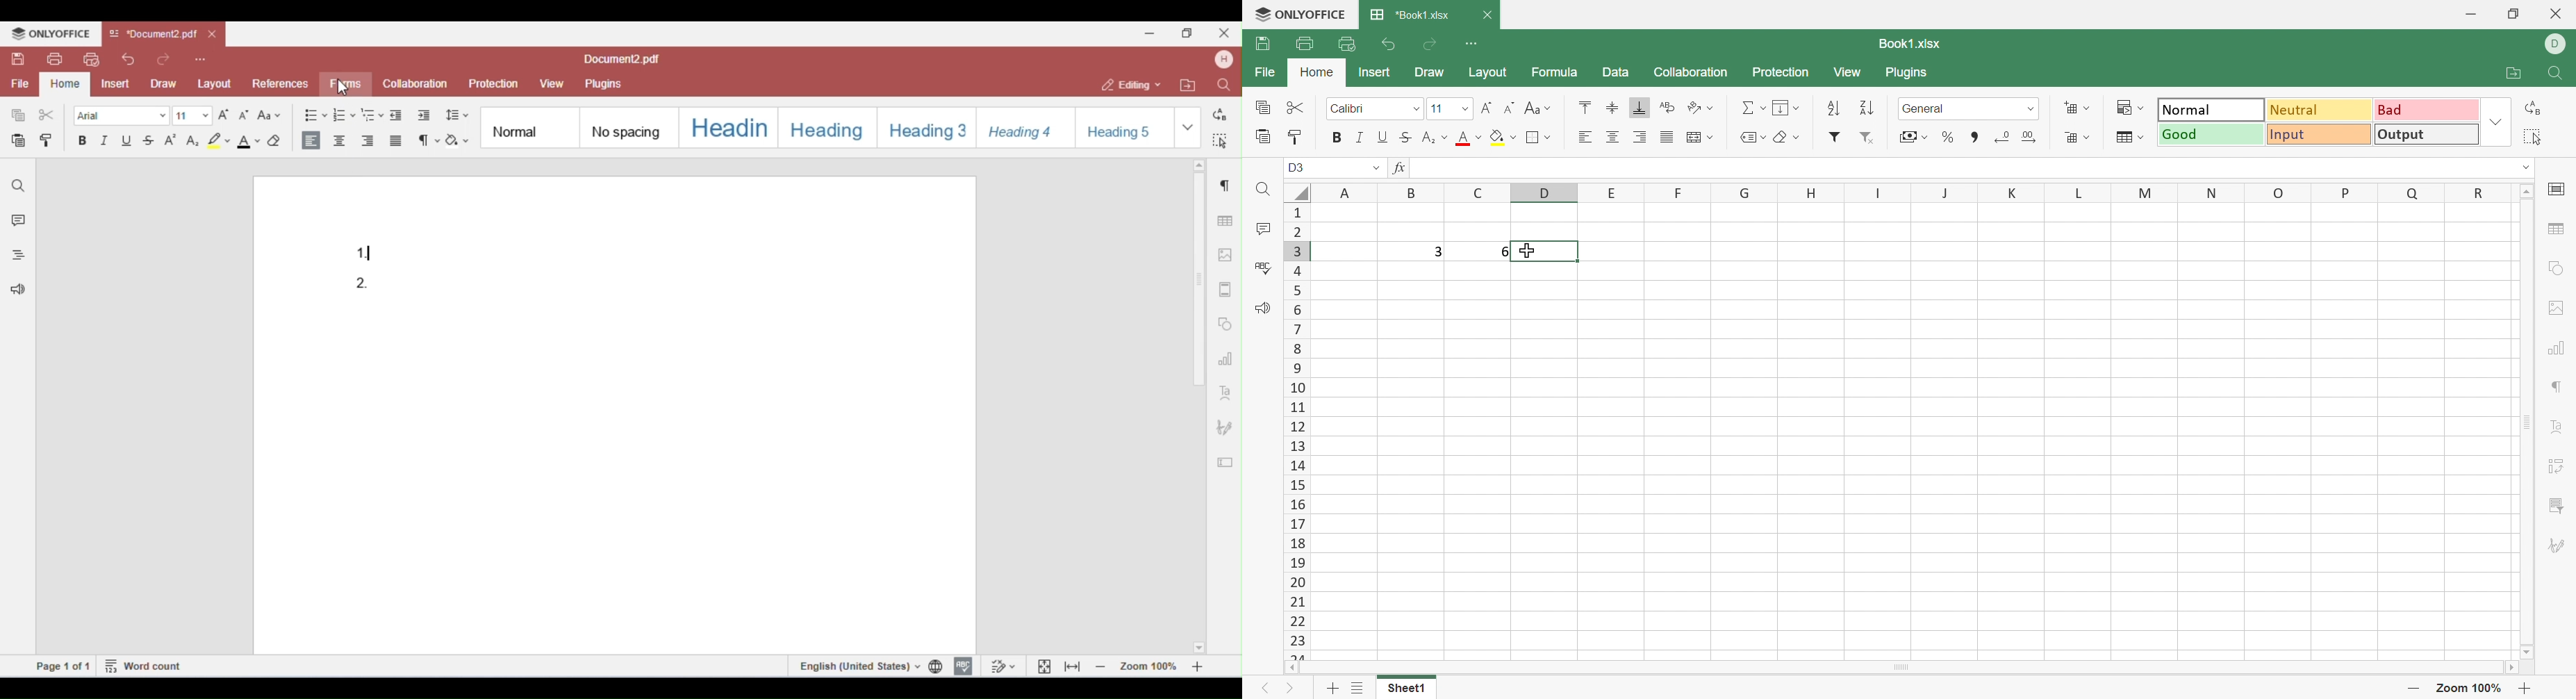 Image resolution: width=2576 pixels, height=700 pixels. What do you see at coordinates (1753, 107) in the screenshot?
I see `Summation` at bounding box center [1753, 107].